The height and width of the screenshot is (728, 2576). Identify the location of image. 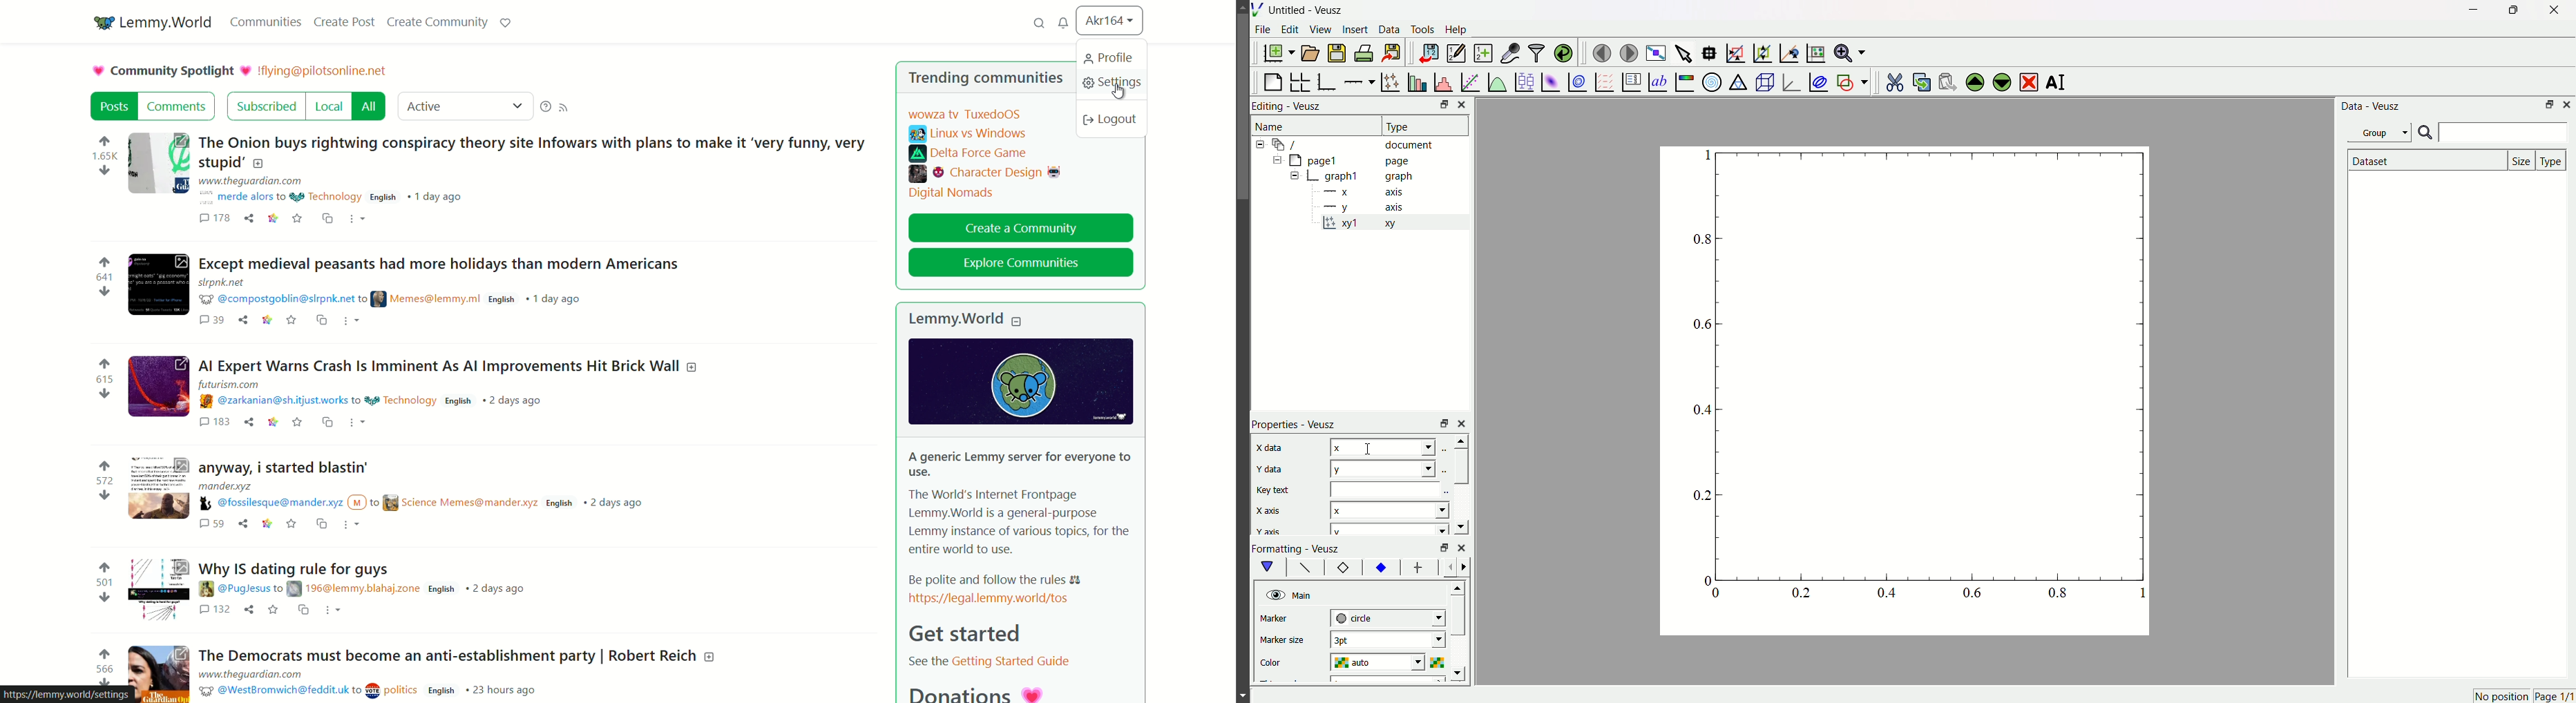
(158, 588).